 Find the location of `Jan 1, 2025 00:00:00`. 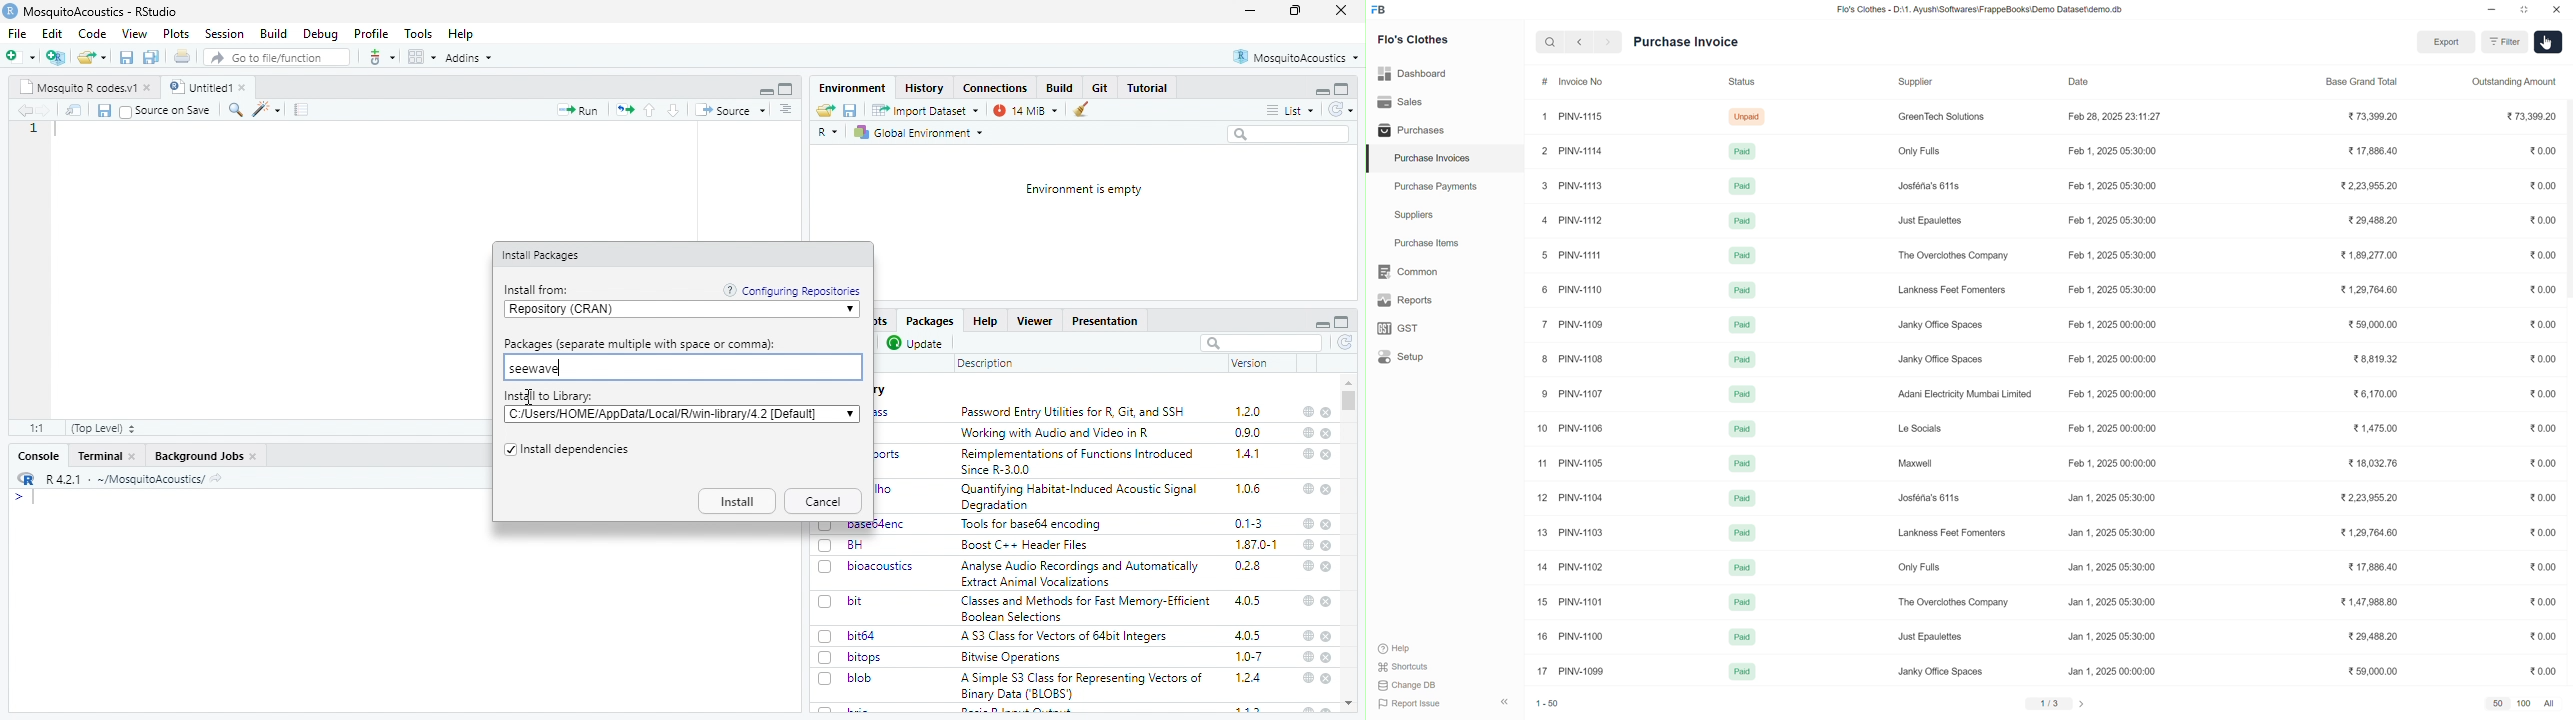

Jan 1, 2025 00:00:00 is located at coordinates (2118, 672).